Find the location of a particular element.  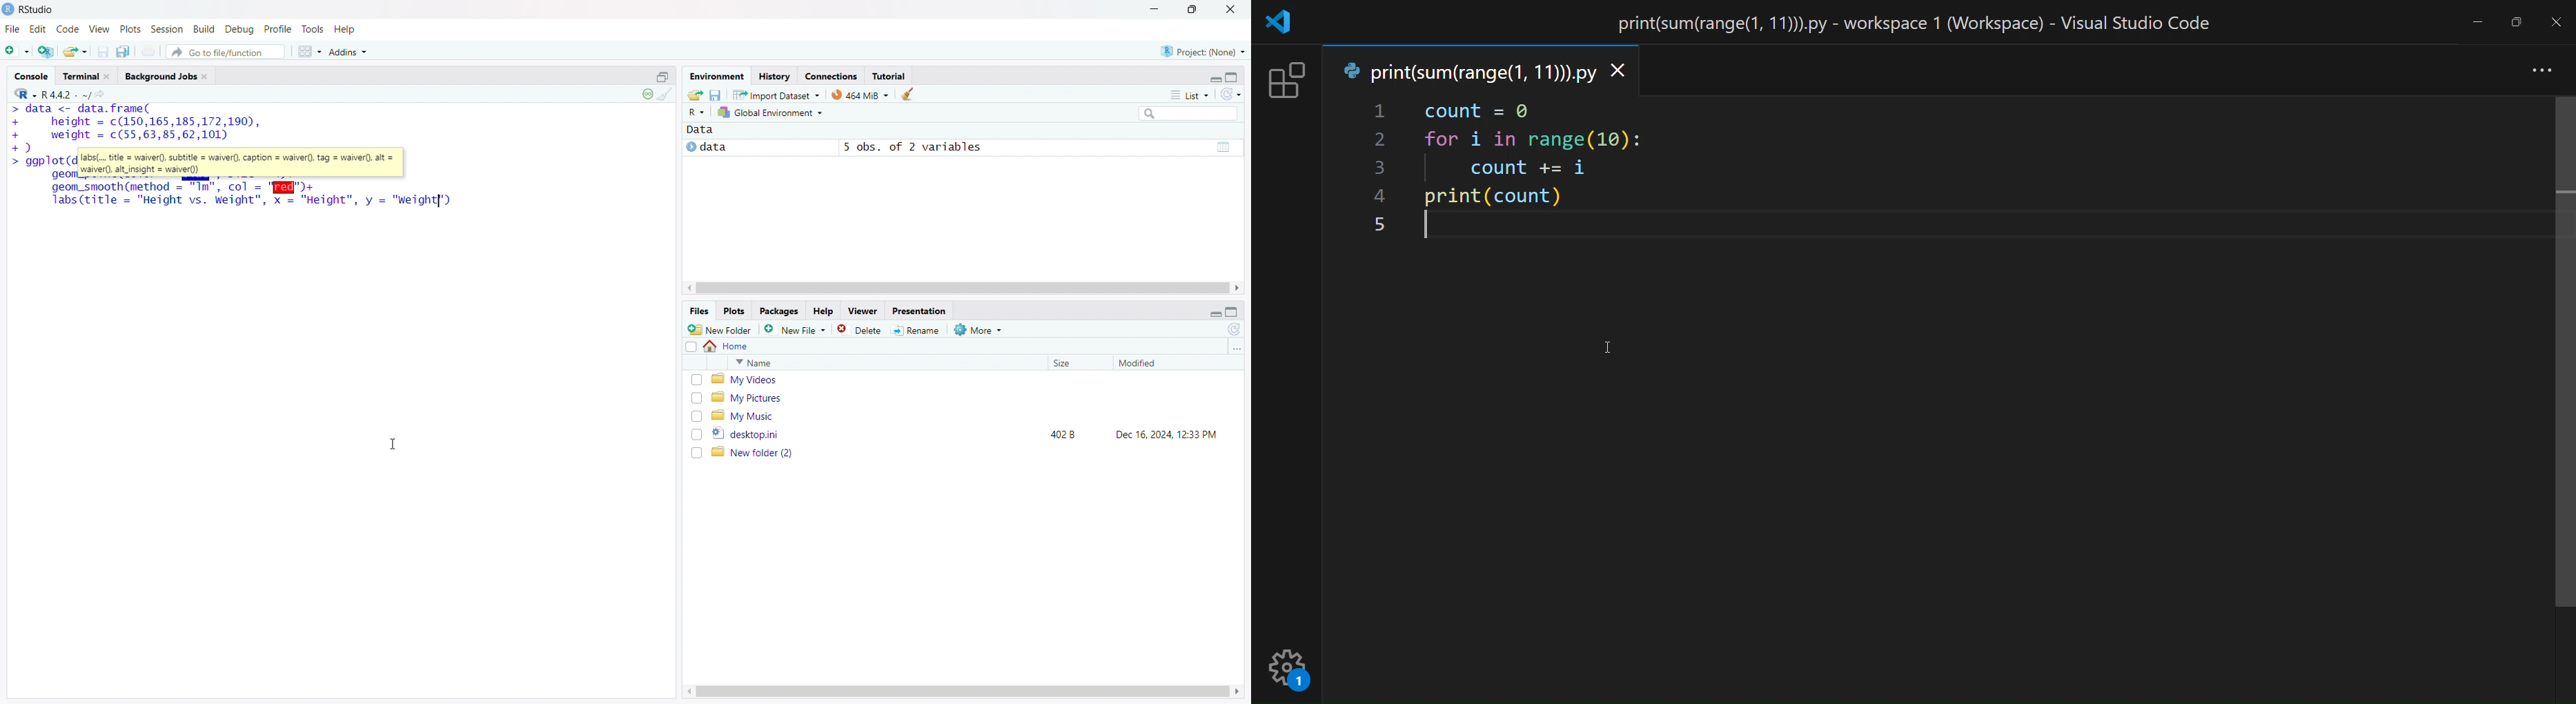

my videos is located at coordinates (972, 379).